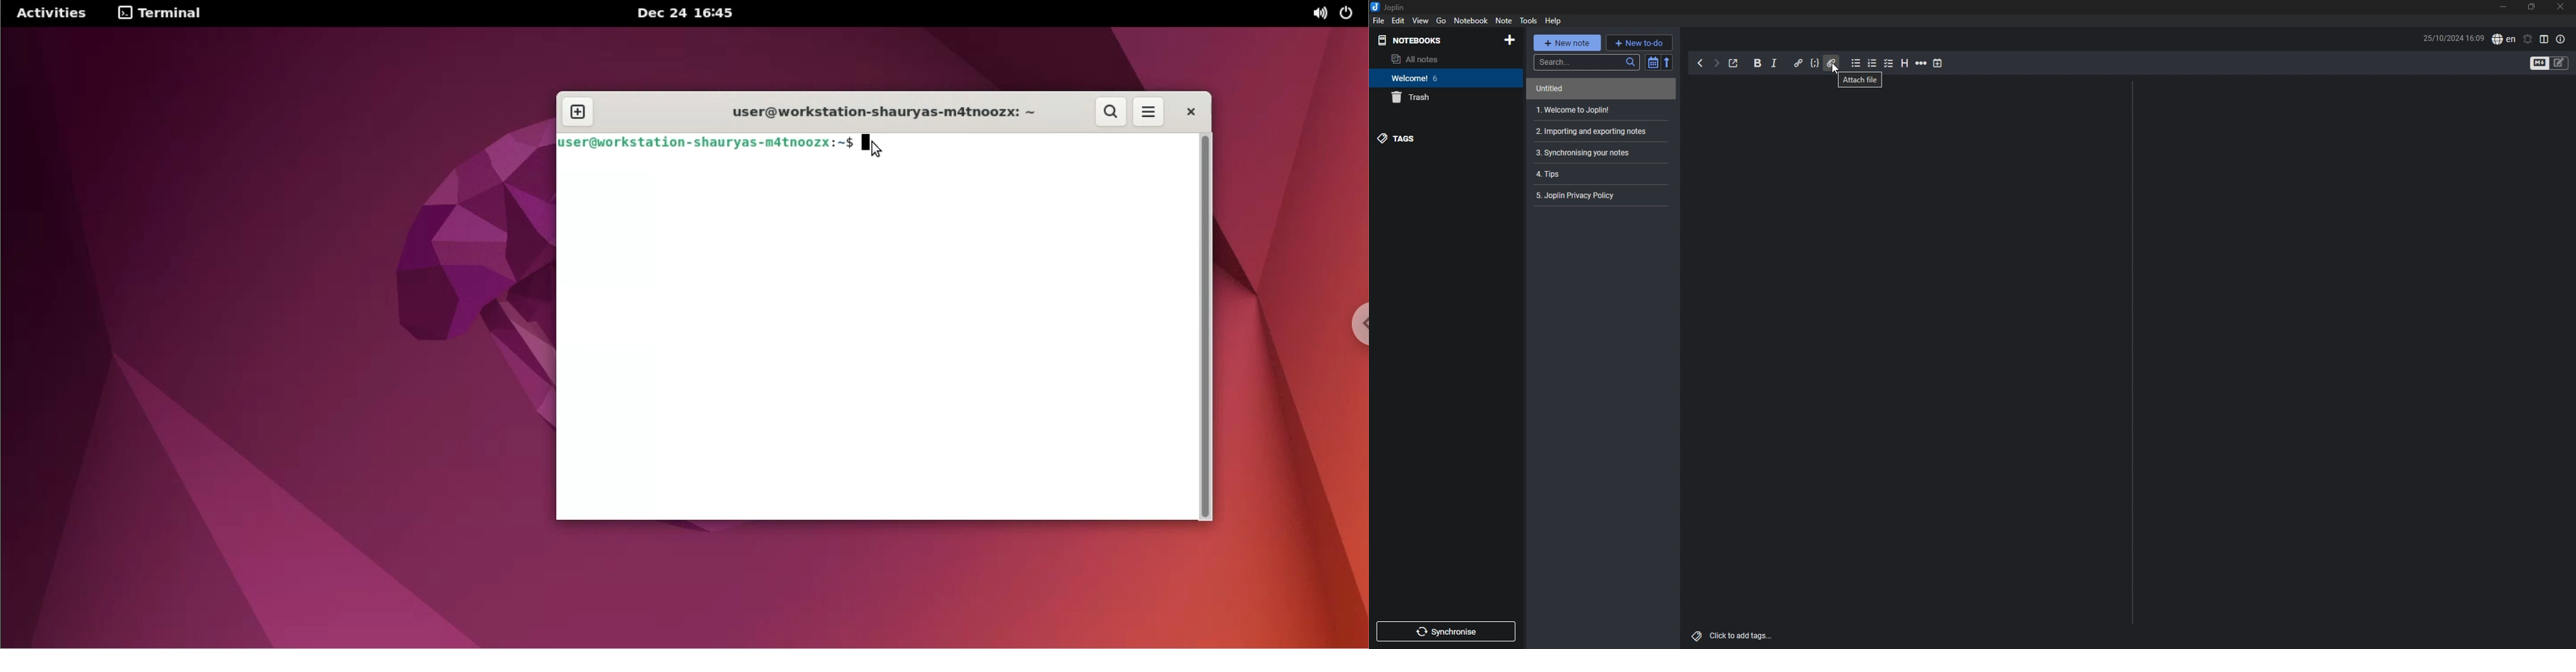 The image size is (2576, 672). What do you see at coordinates (1472, 20) in the screenshot?
I see `notebook` at bounding box center [1472, 20].